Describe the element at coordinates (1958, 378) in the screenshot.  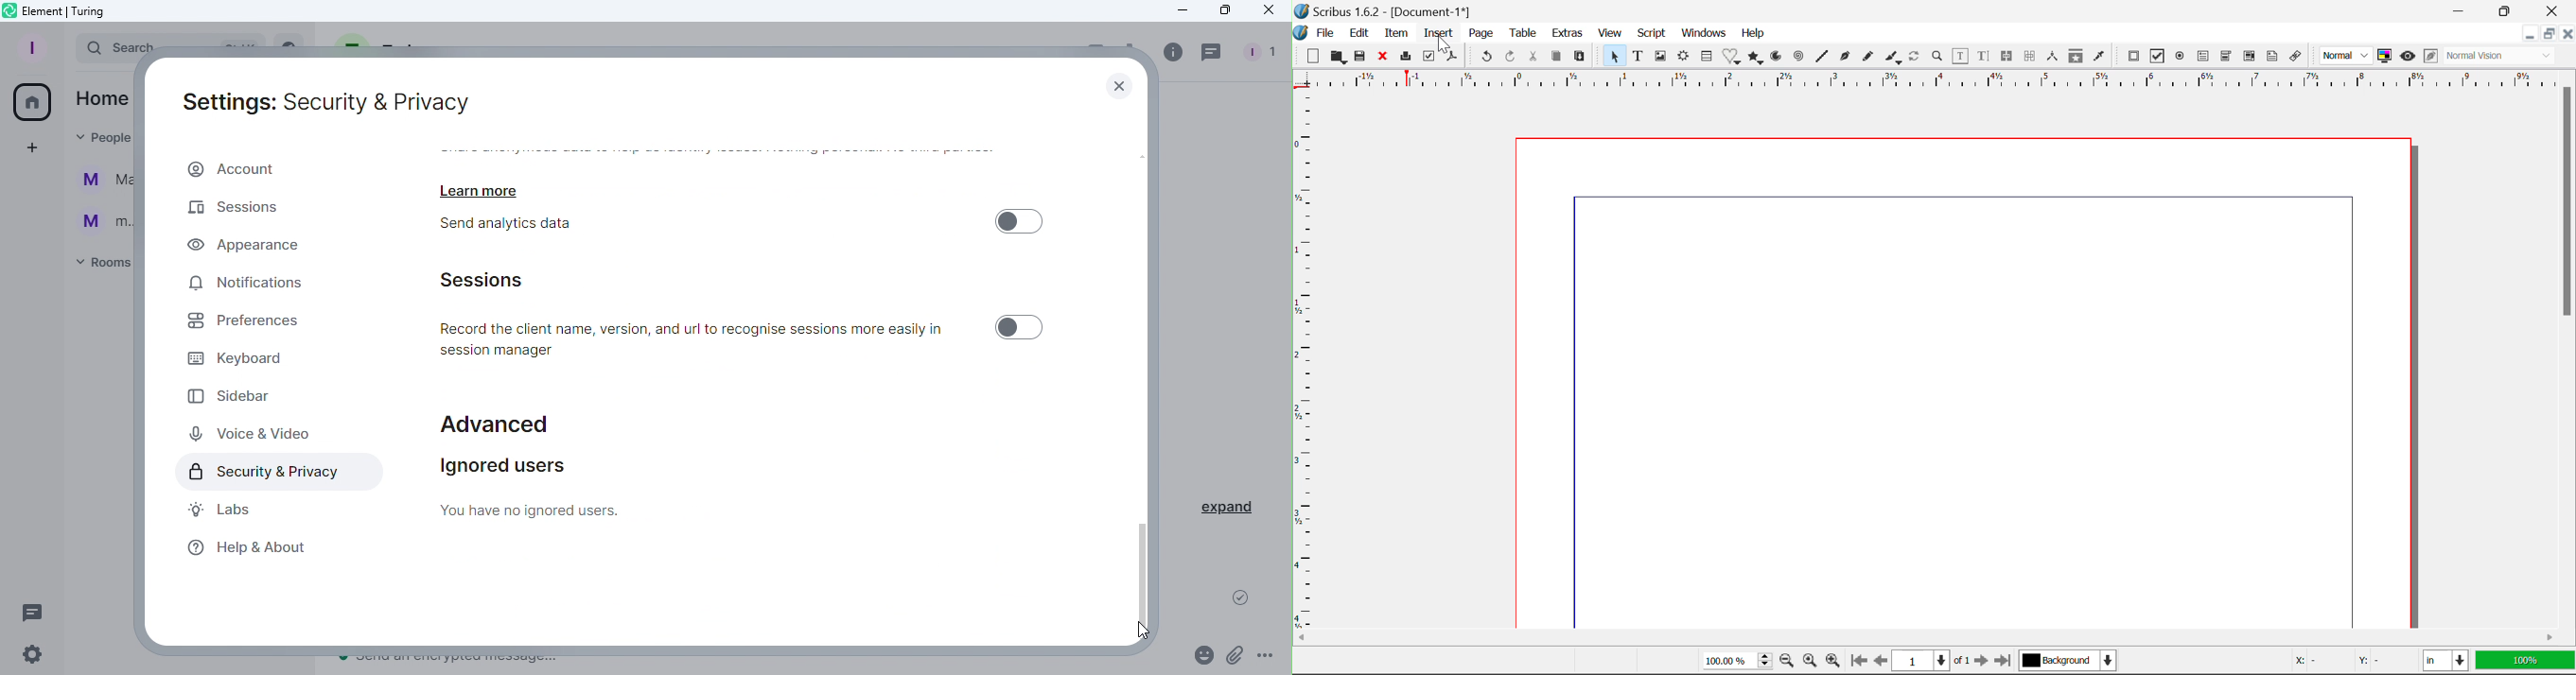
I see `Document Workspace` at that location.